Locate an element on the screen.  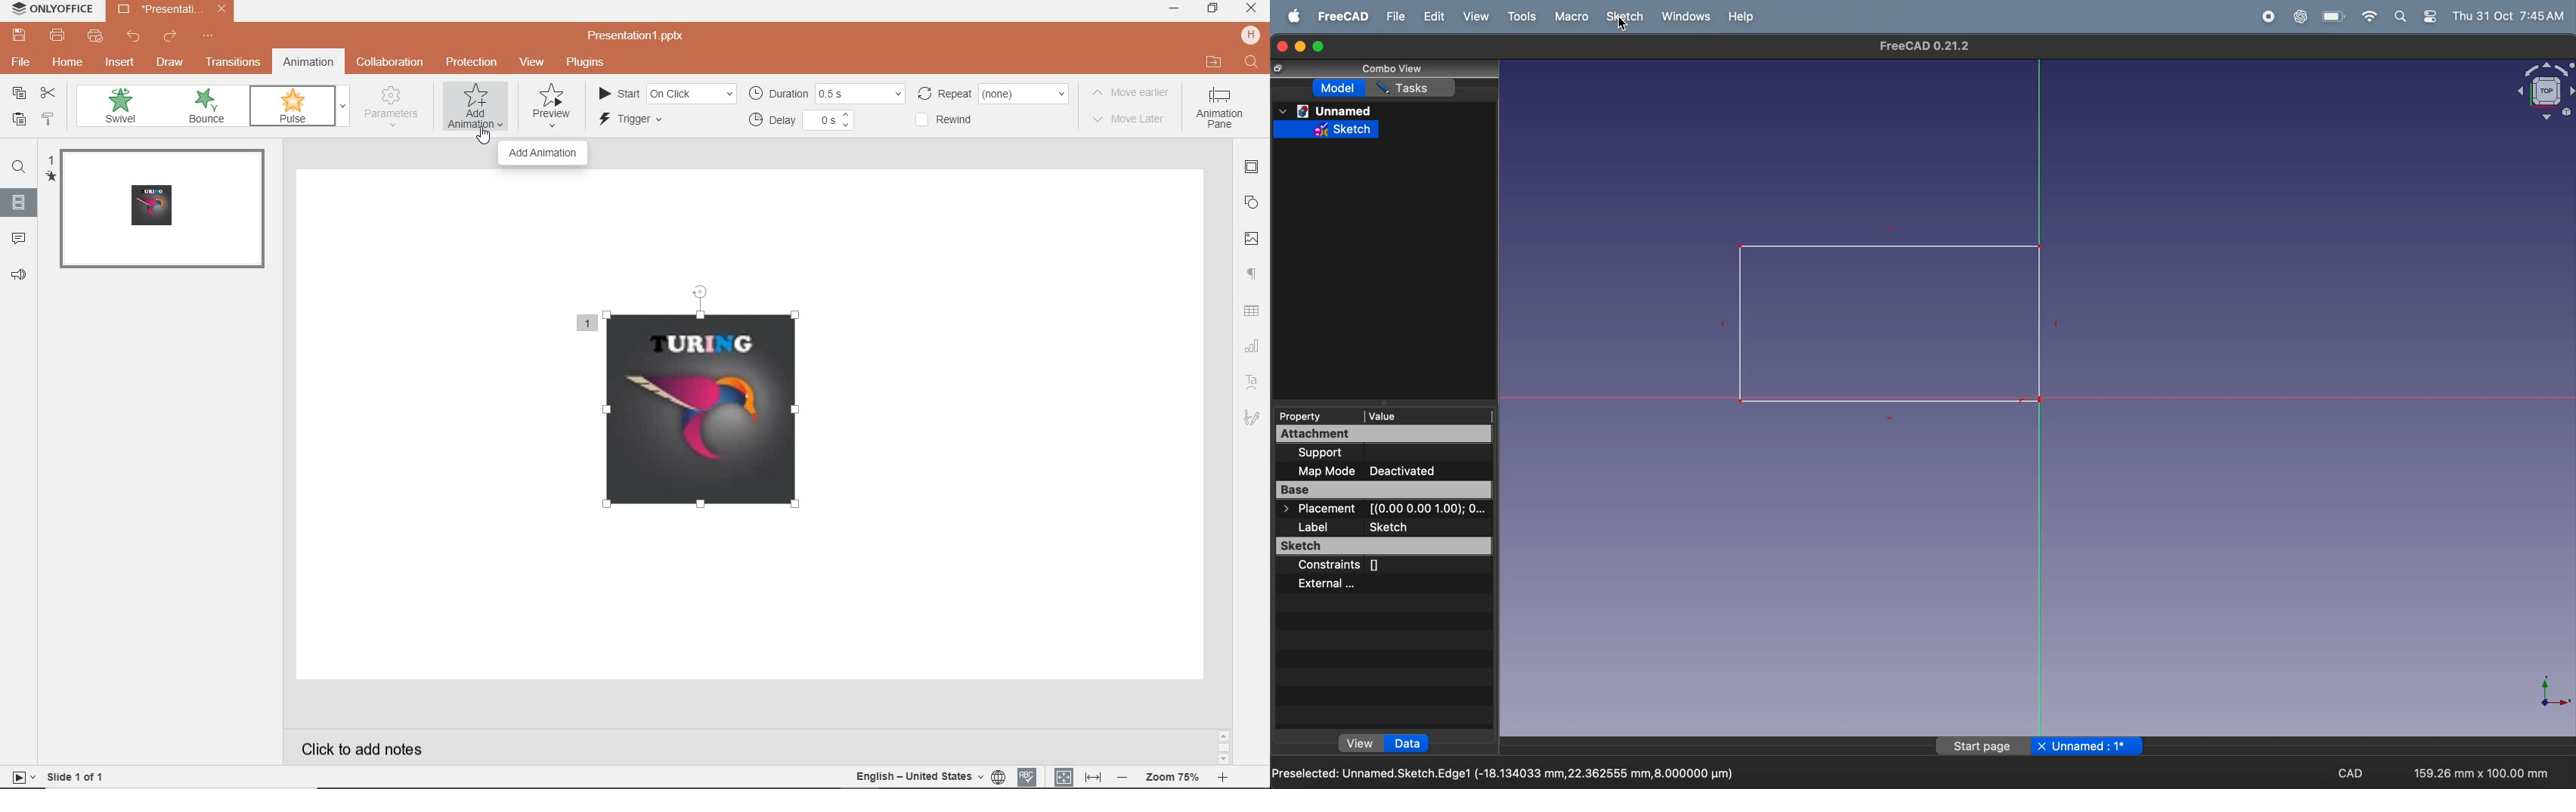
marco is located at coordinates (1568, 18).